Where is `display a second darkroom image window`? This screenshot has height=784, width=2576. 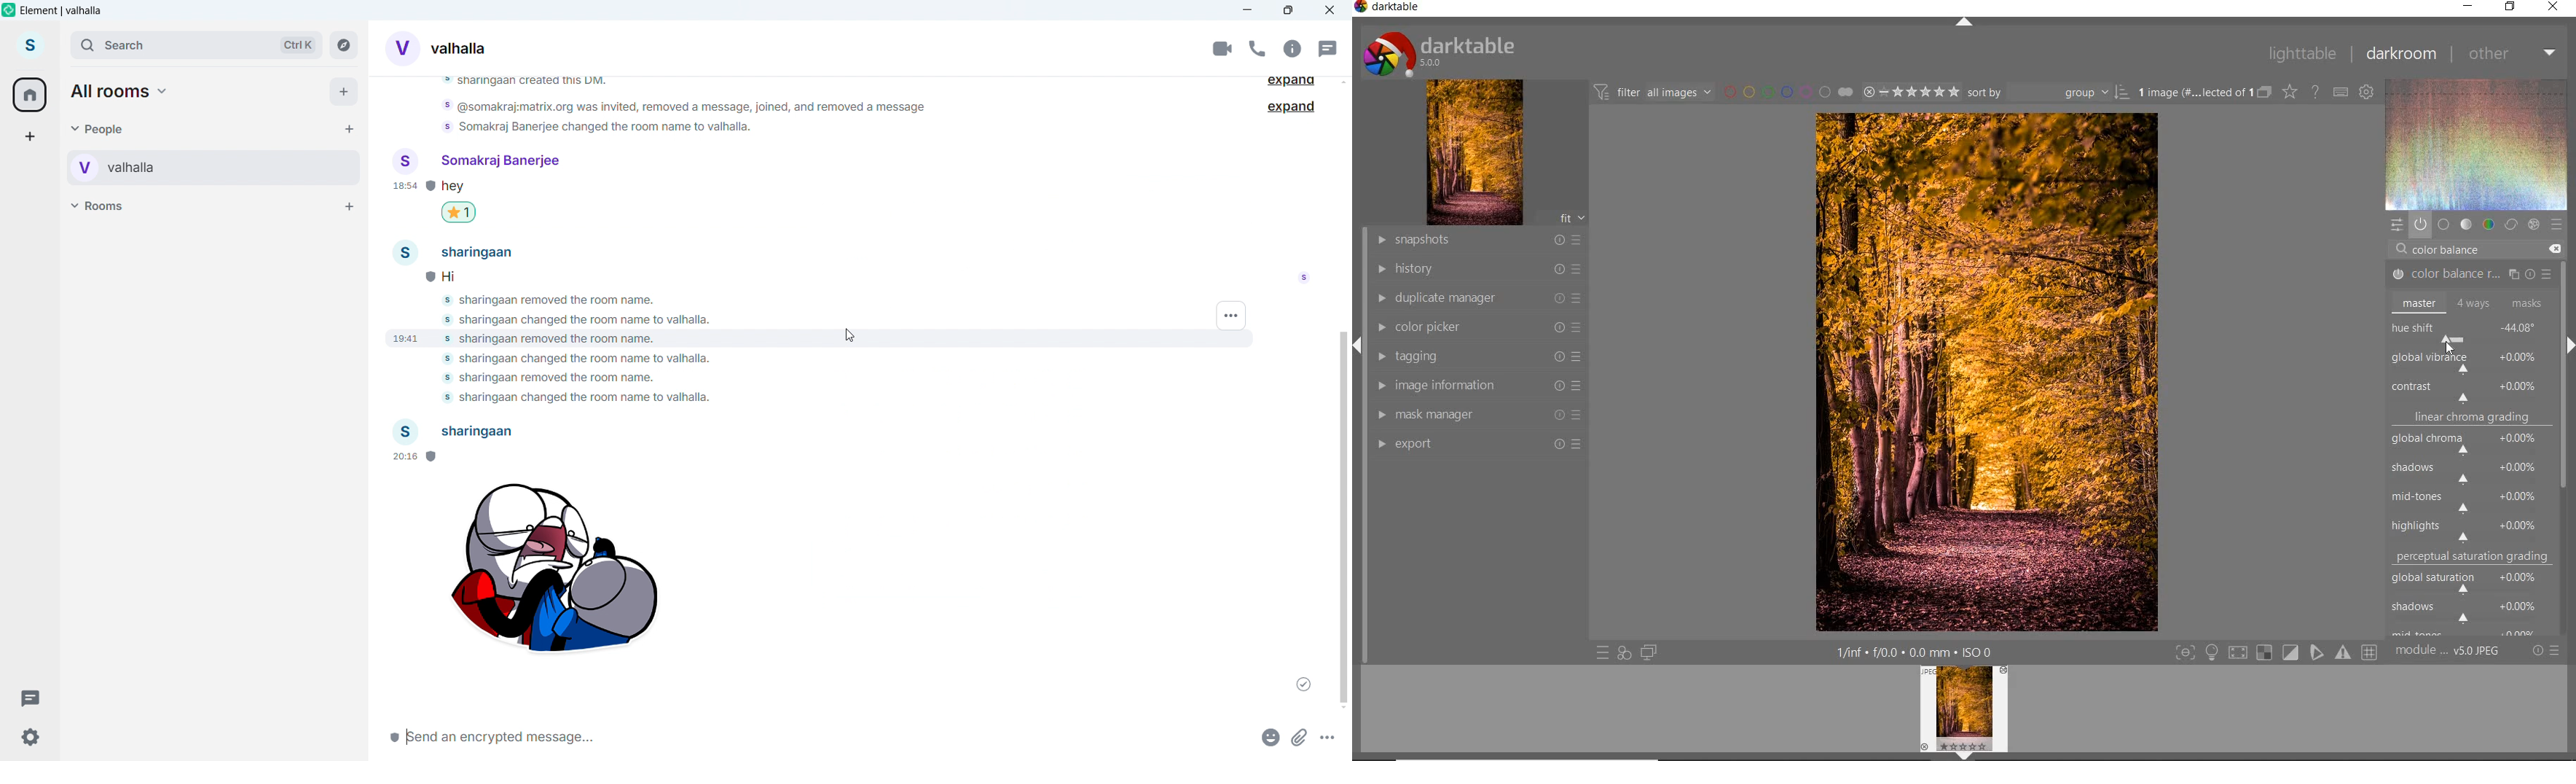
display a second darkroom image window is located at coordinates (1646, 652).